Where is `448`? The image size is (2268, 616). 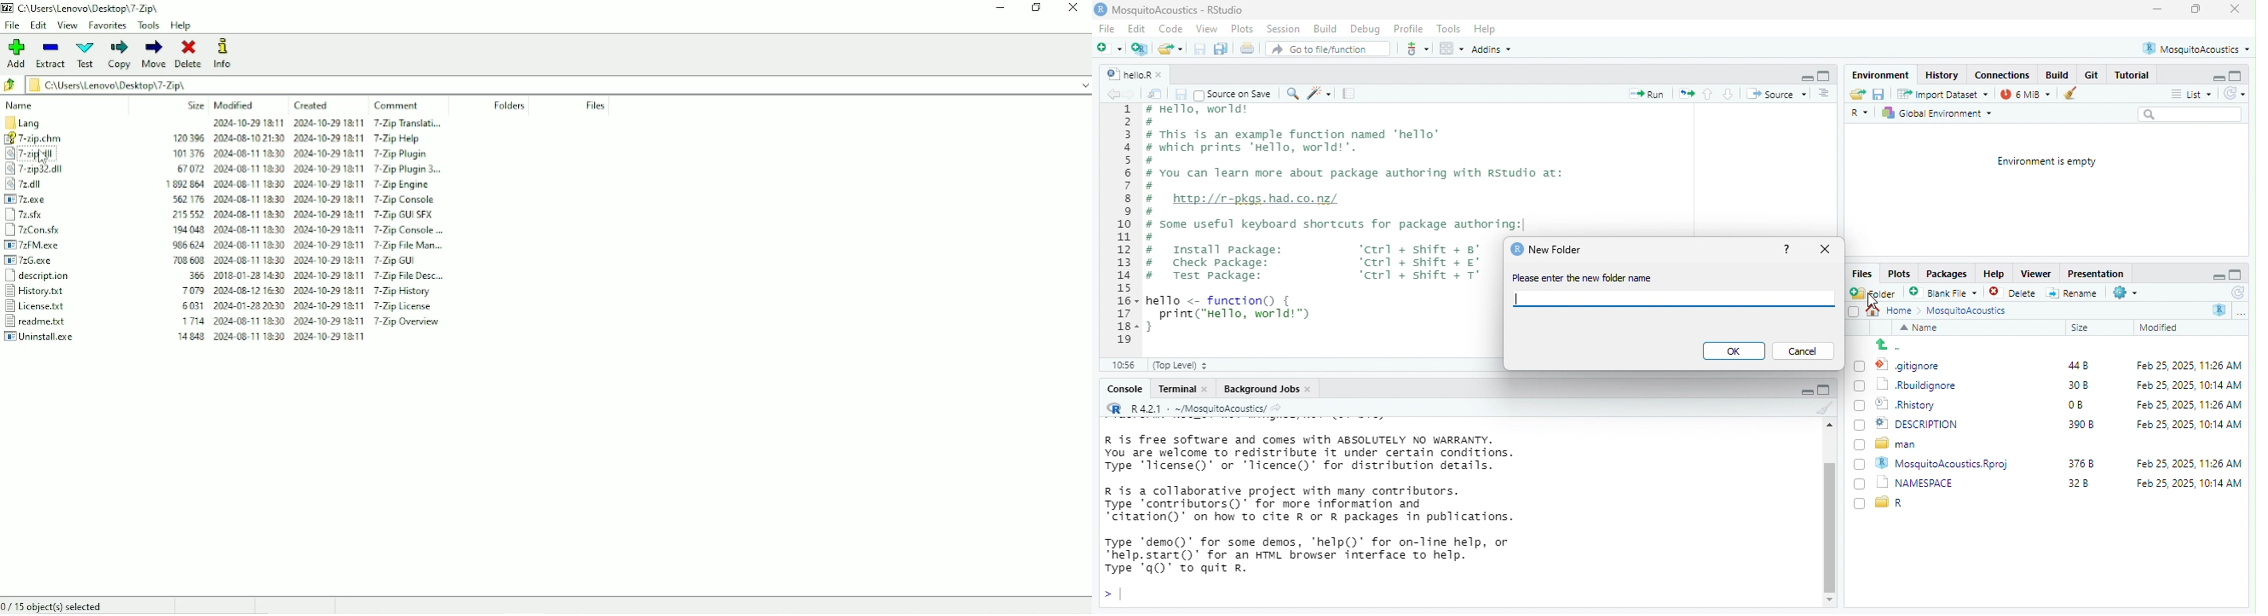
448 is located at coordinates (2074, 365).